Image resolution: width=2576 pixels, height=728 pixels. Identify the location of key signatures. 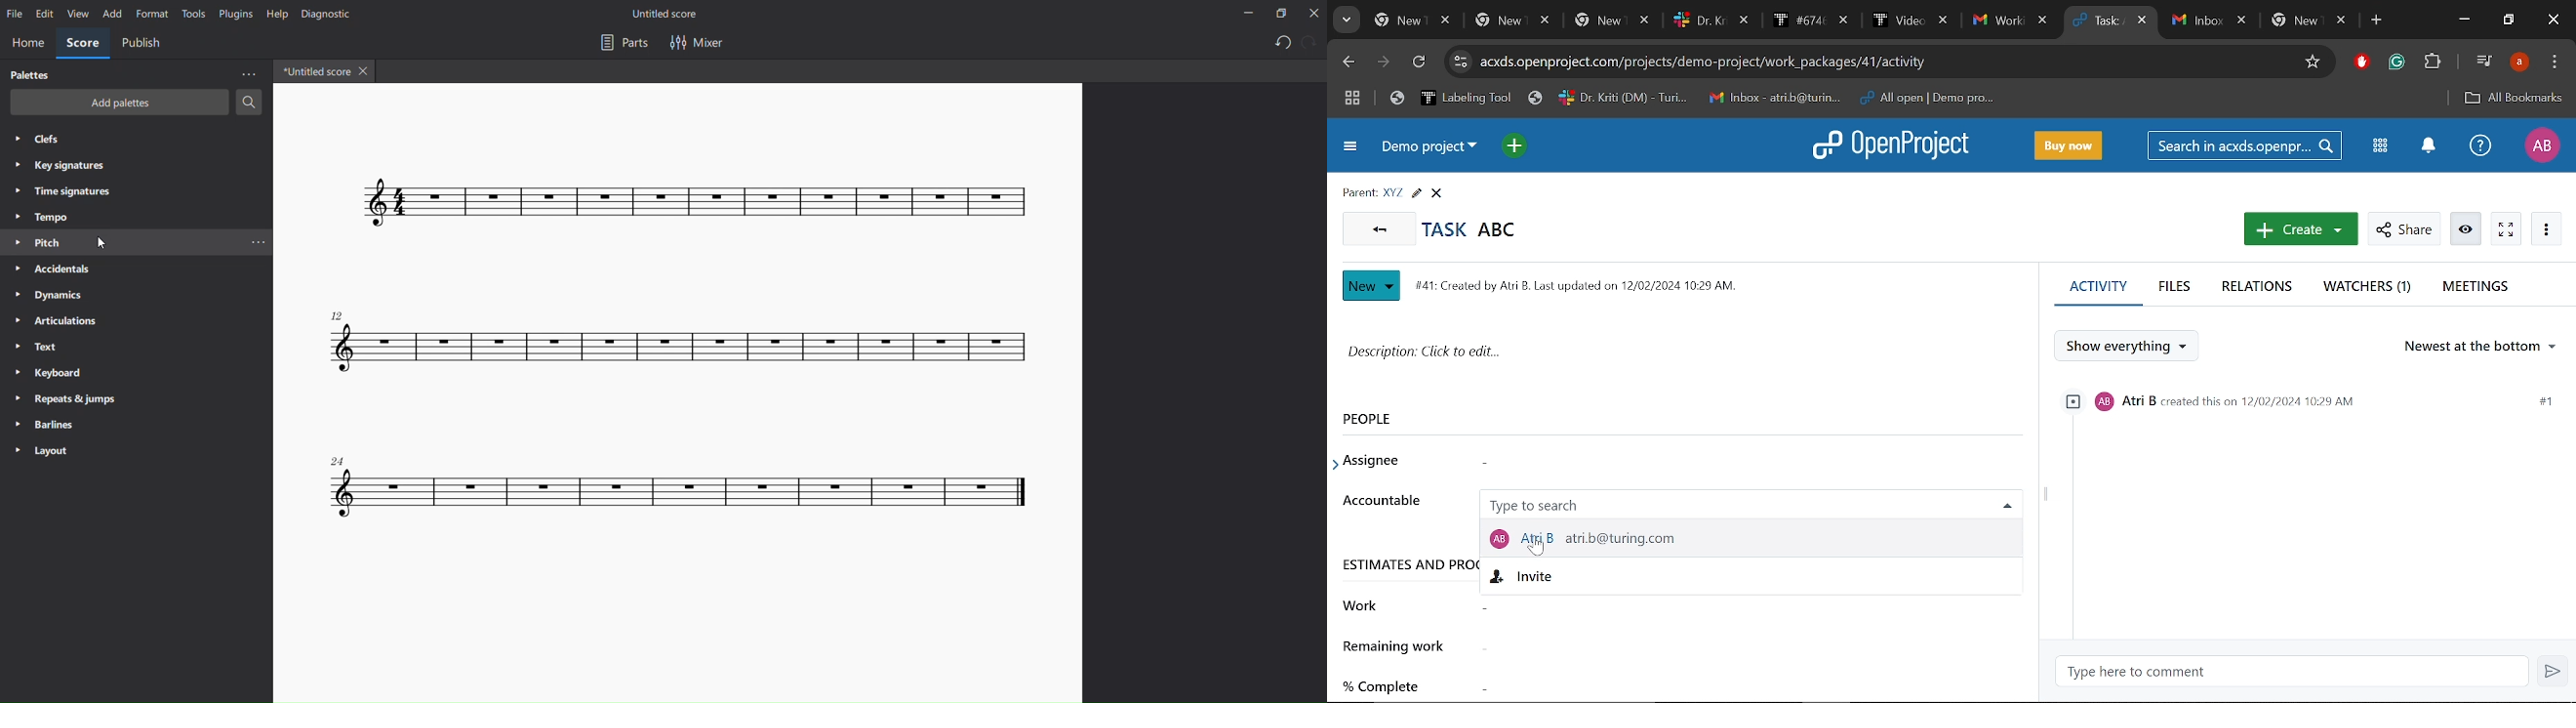
(62, 165).